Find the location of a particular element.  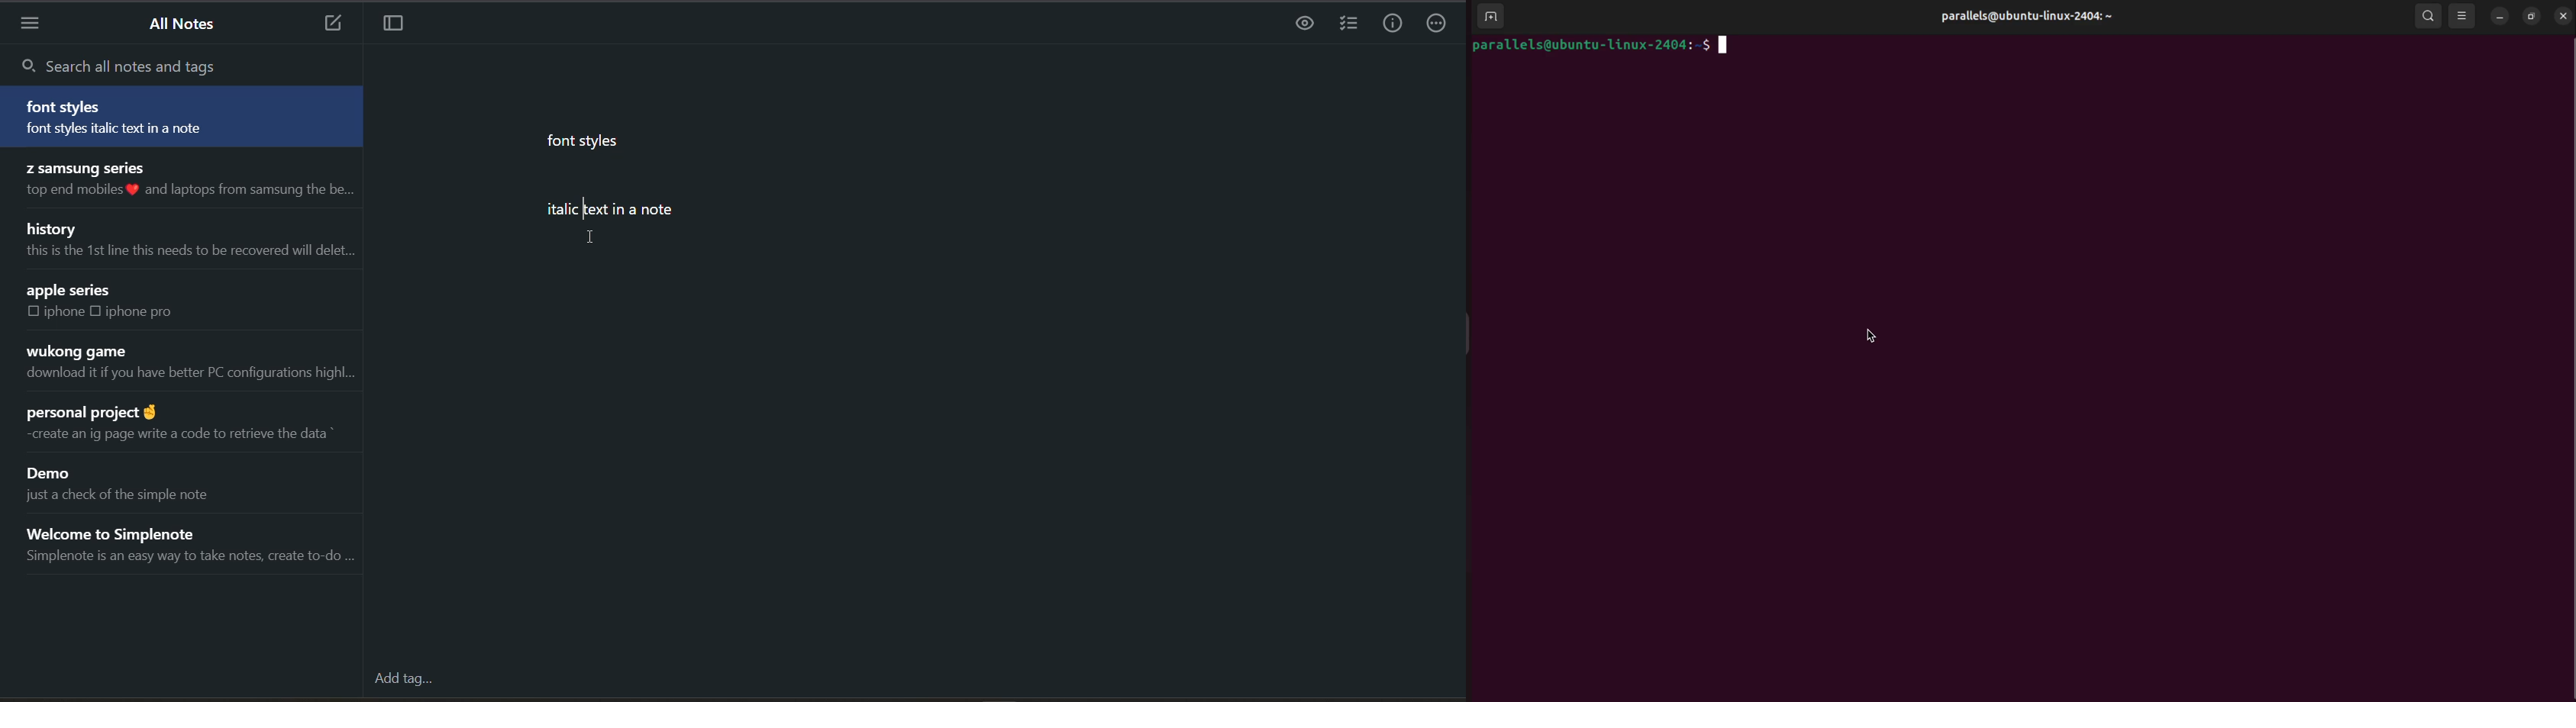

cursor is located at coordinates (583, 208).